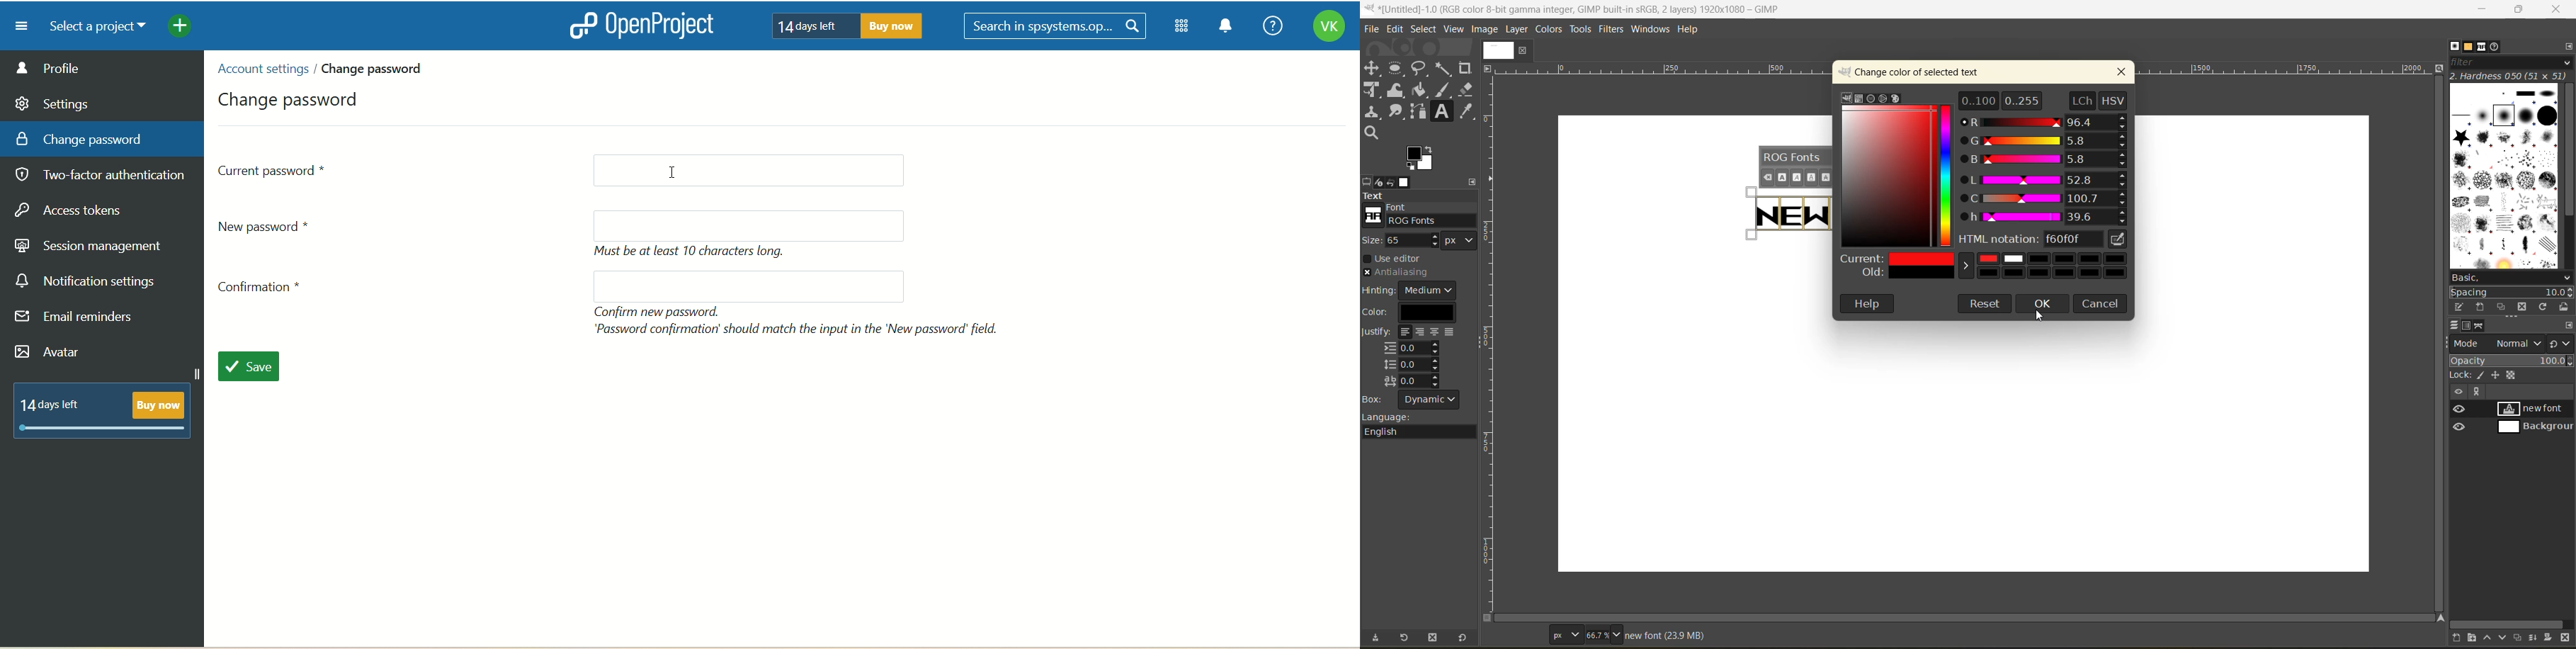 The height and width of the screenshot is (672, 2576). What do you see at coordinates (1452, 29) in the screenshot?
I see `view` at bounding box center [1452, 29].